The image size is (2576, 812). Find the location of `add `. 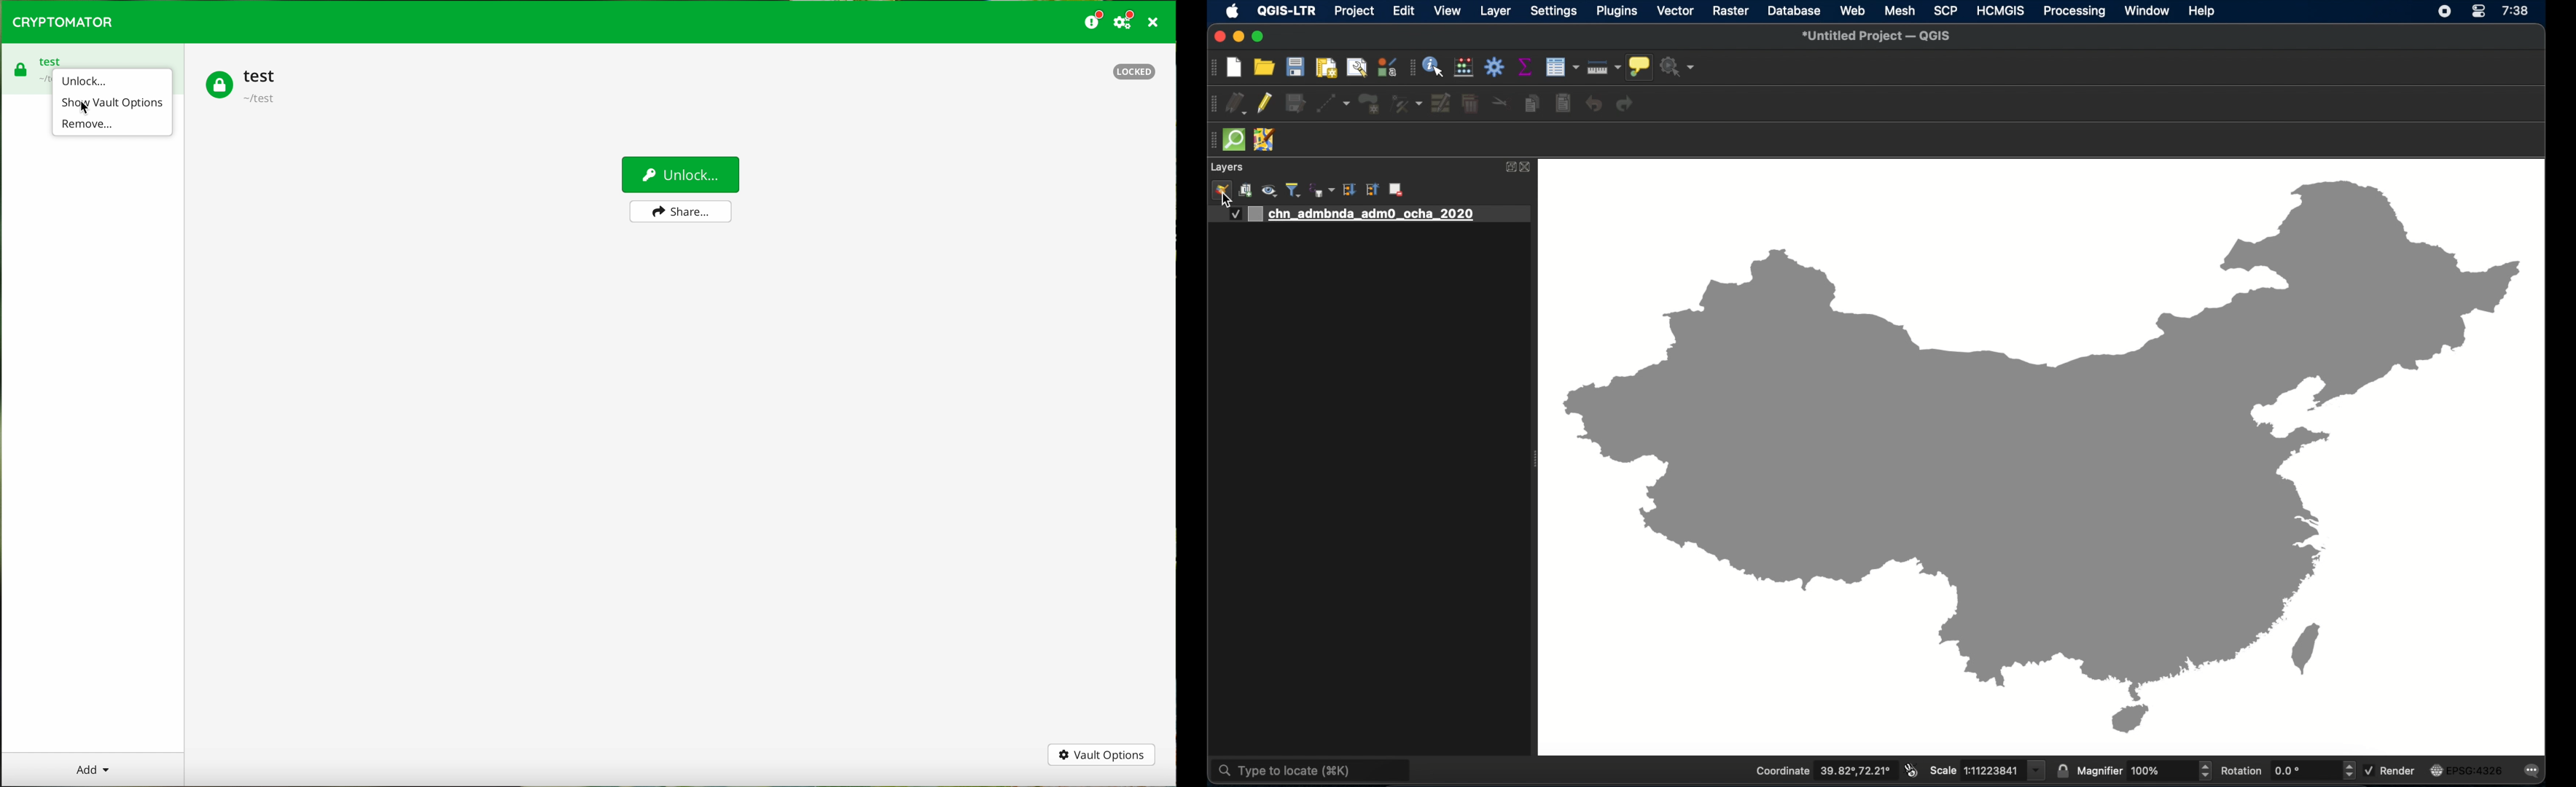

add  is located at coordinates (92, 769).